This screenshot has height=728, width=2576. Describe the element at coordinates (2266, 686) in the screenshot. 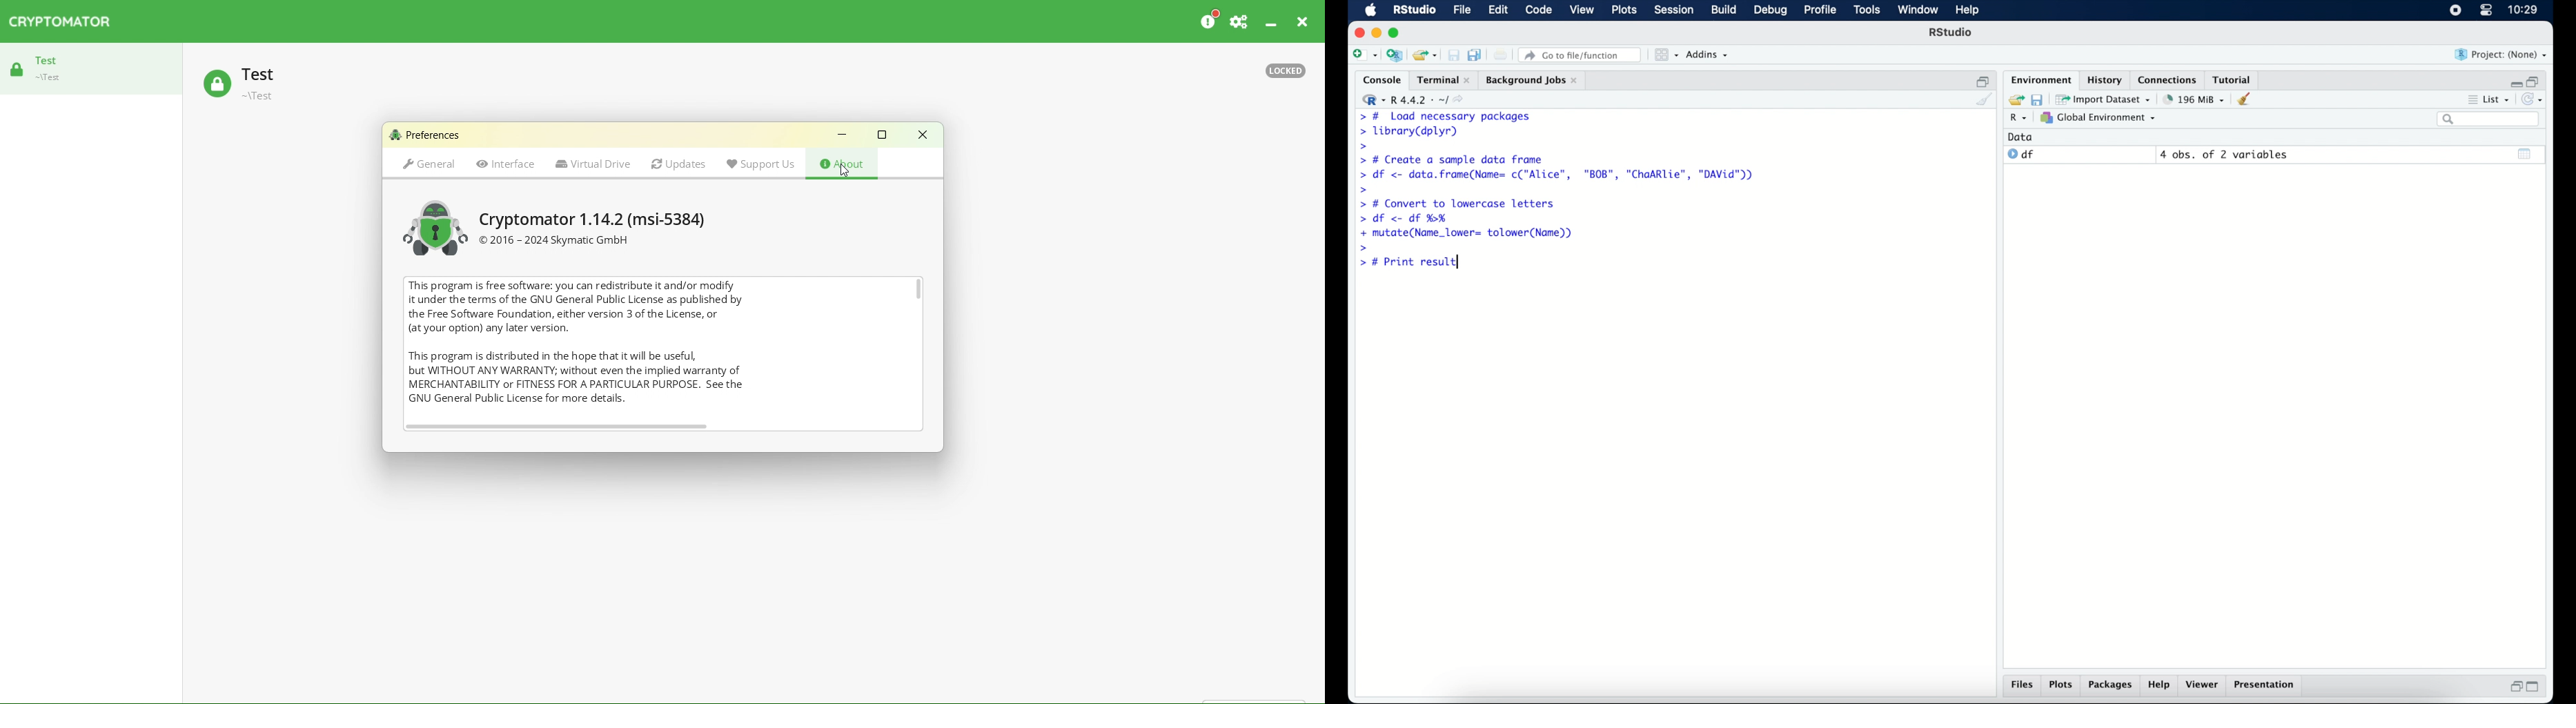

I see `presentation` at that location.